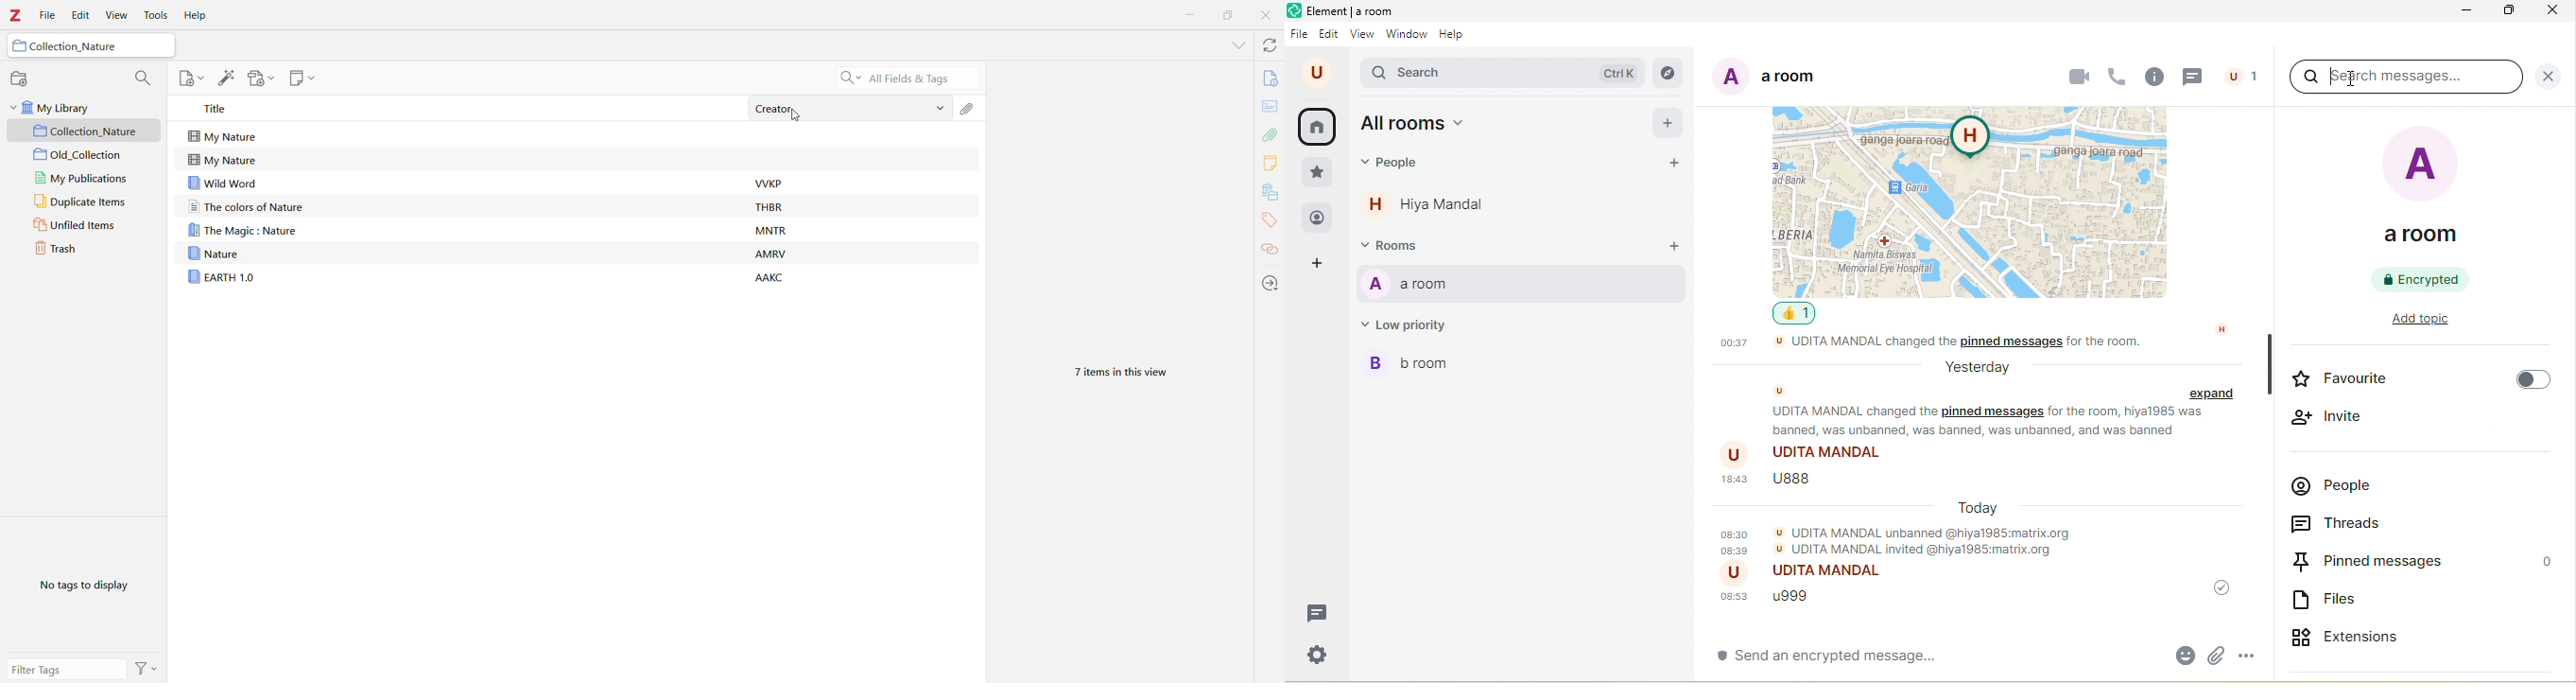 The width and height of the screenshot is (2576, 700). Describe the element at coordinates (1506, 74) in the screenshot. I see `search` at that location.